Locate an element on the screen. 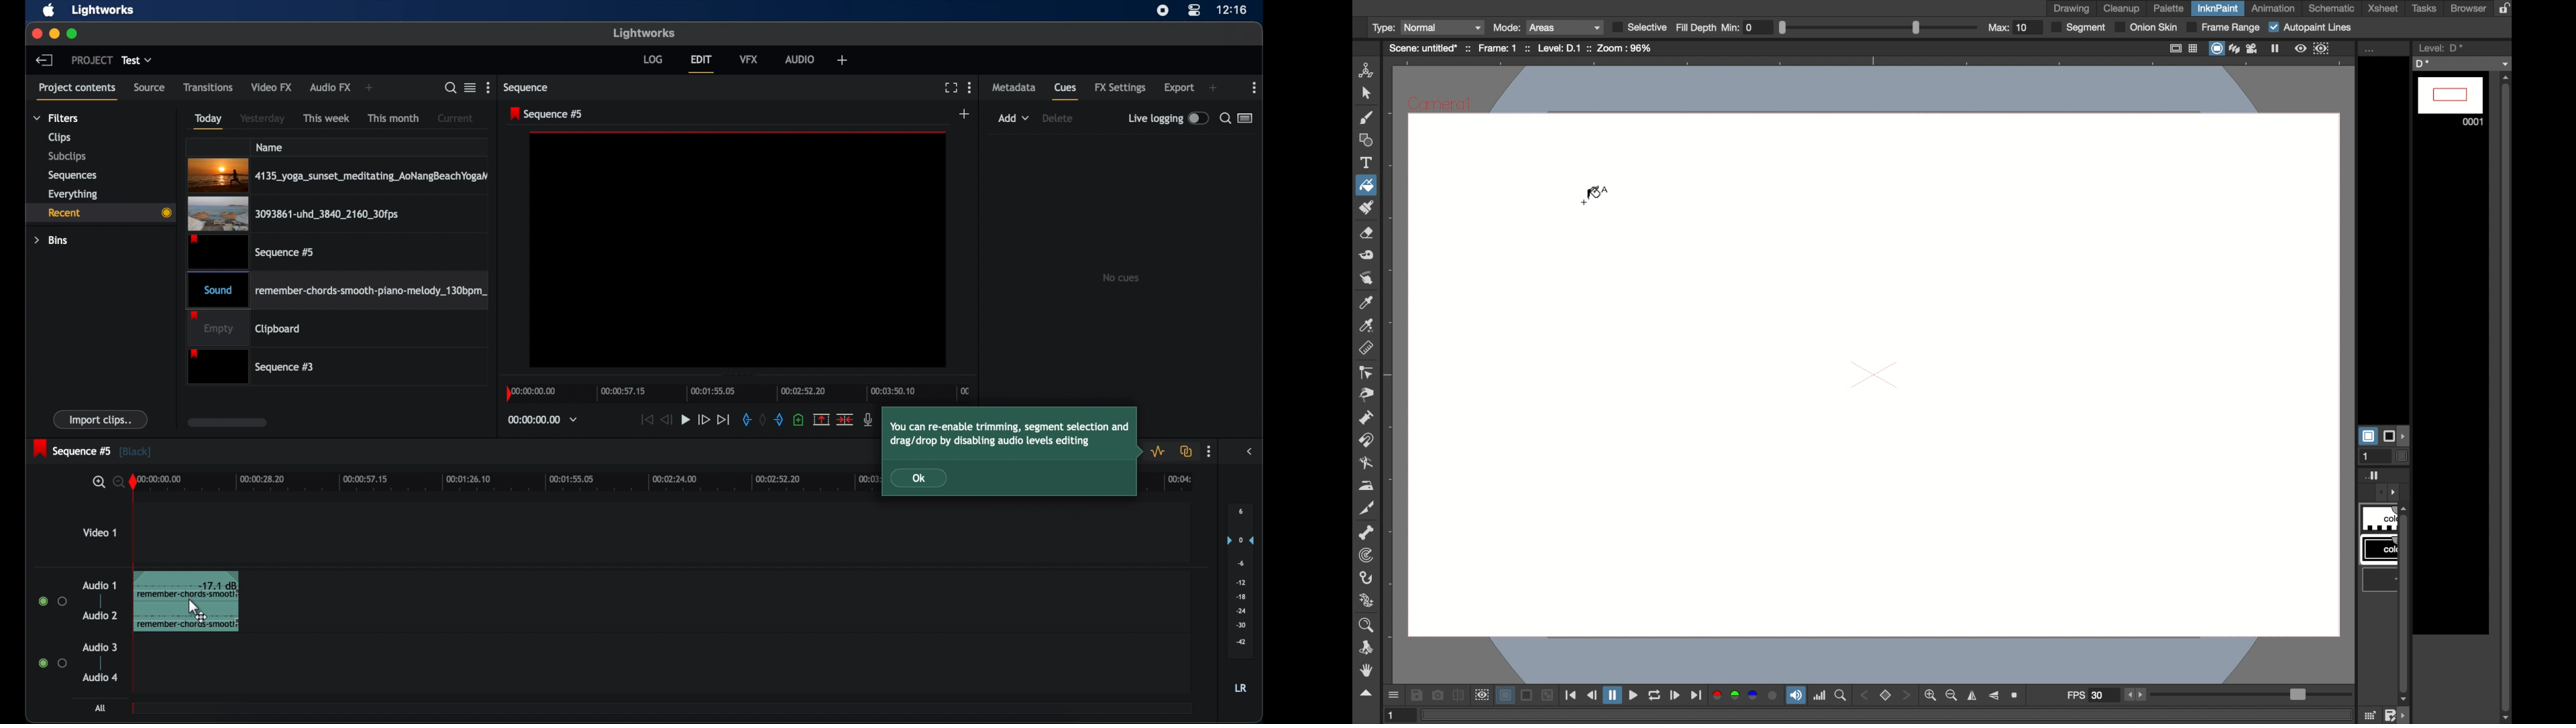  D* is located at coordinates (2463, 64).